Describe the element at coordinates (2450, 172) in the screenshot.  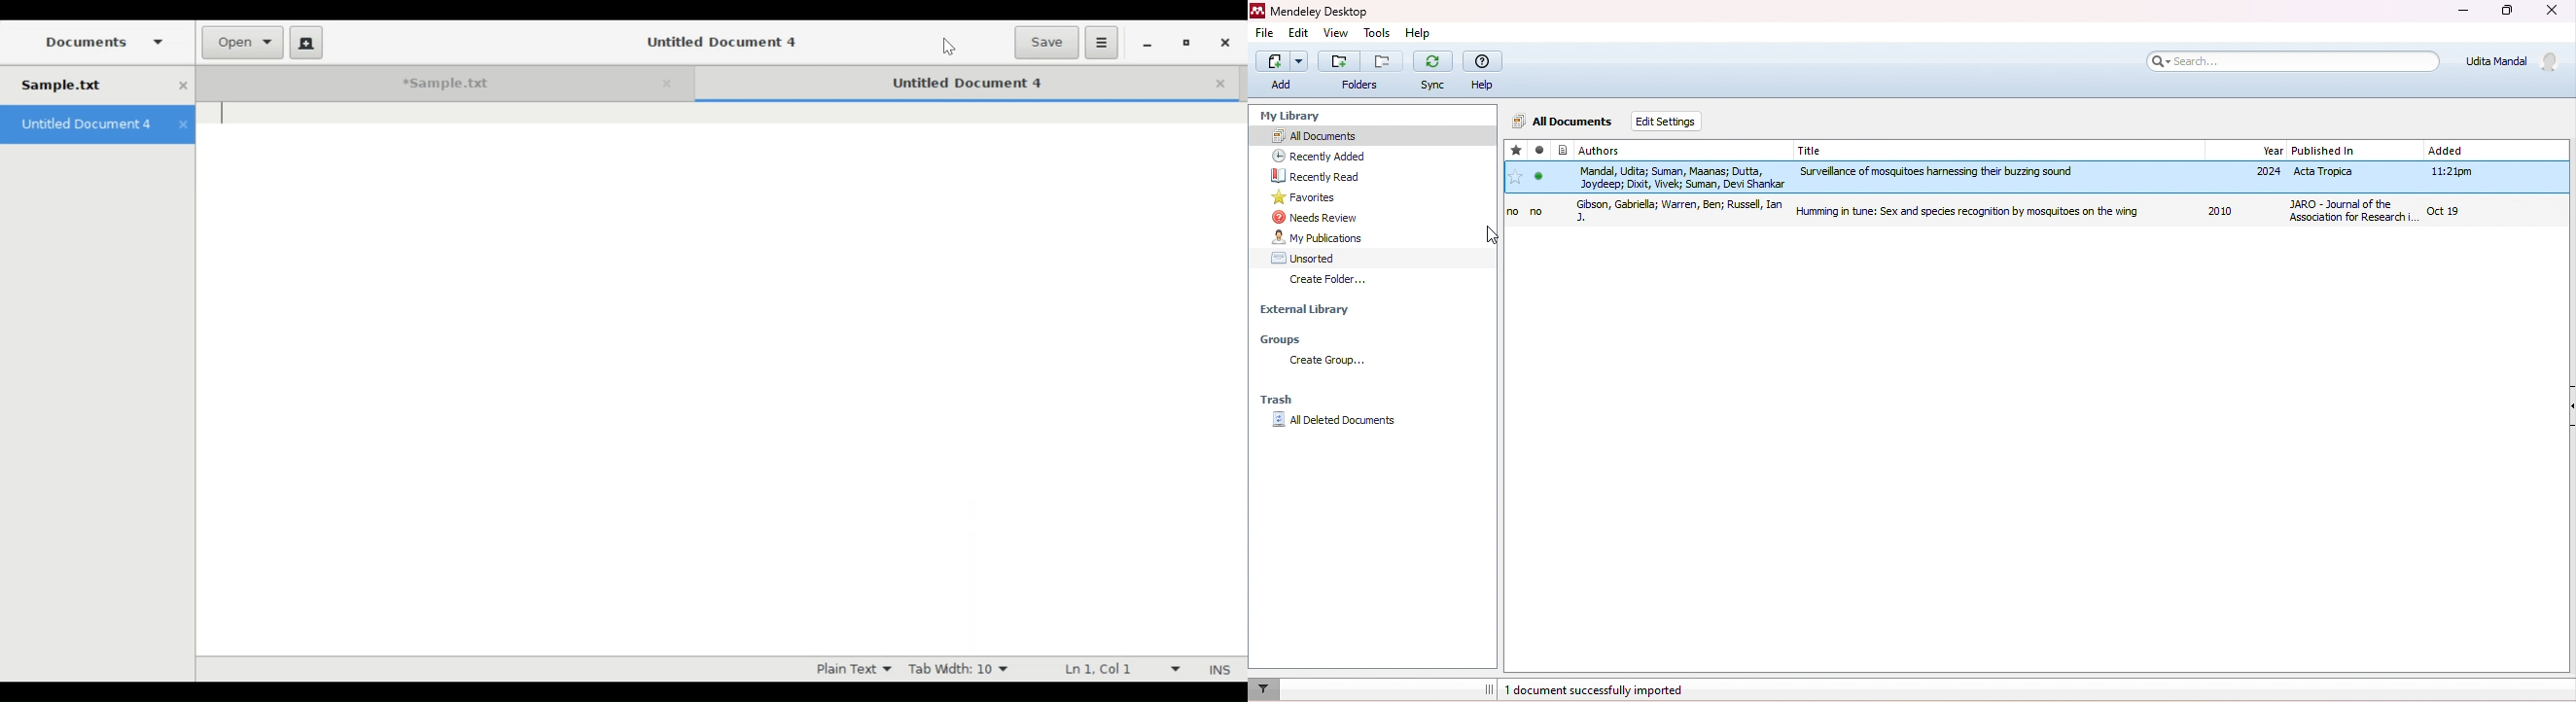
I see `11:21pm` at that location.